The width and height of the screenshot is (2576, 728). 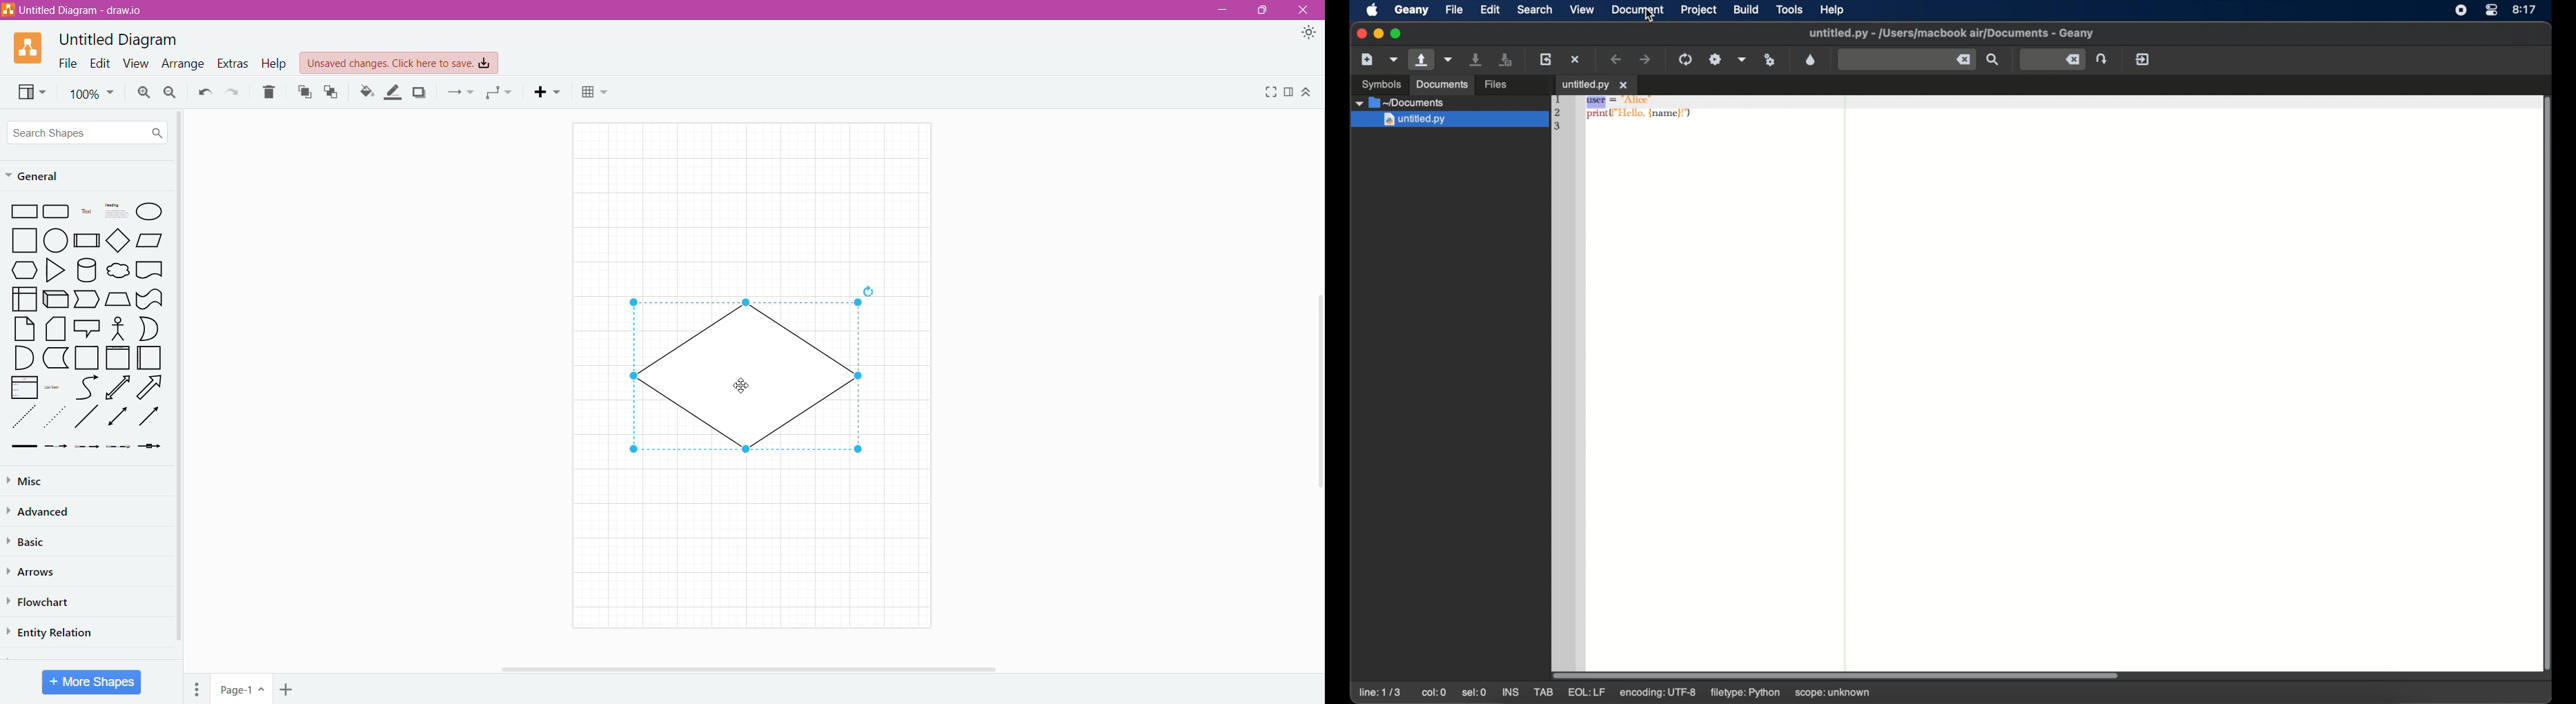 I want to click on Delete, so click(x=270, y=92).